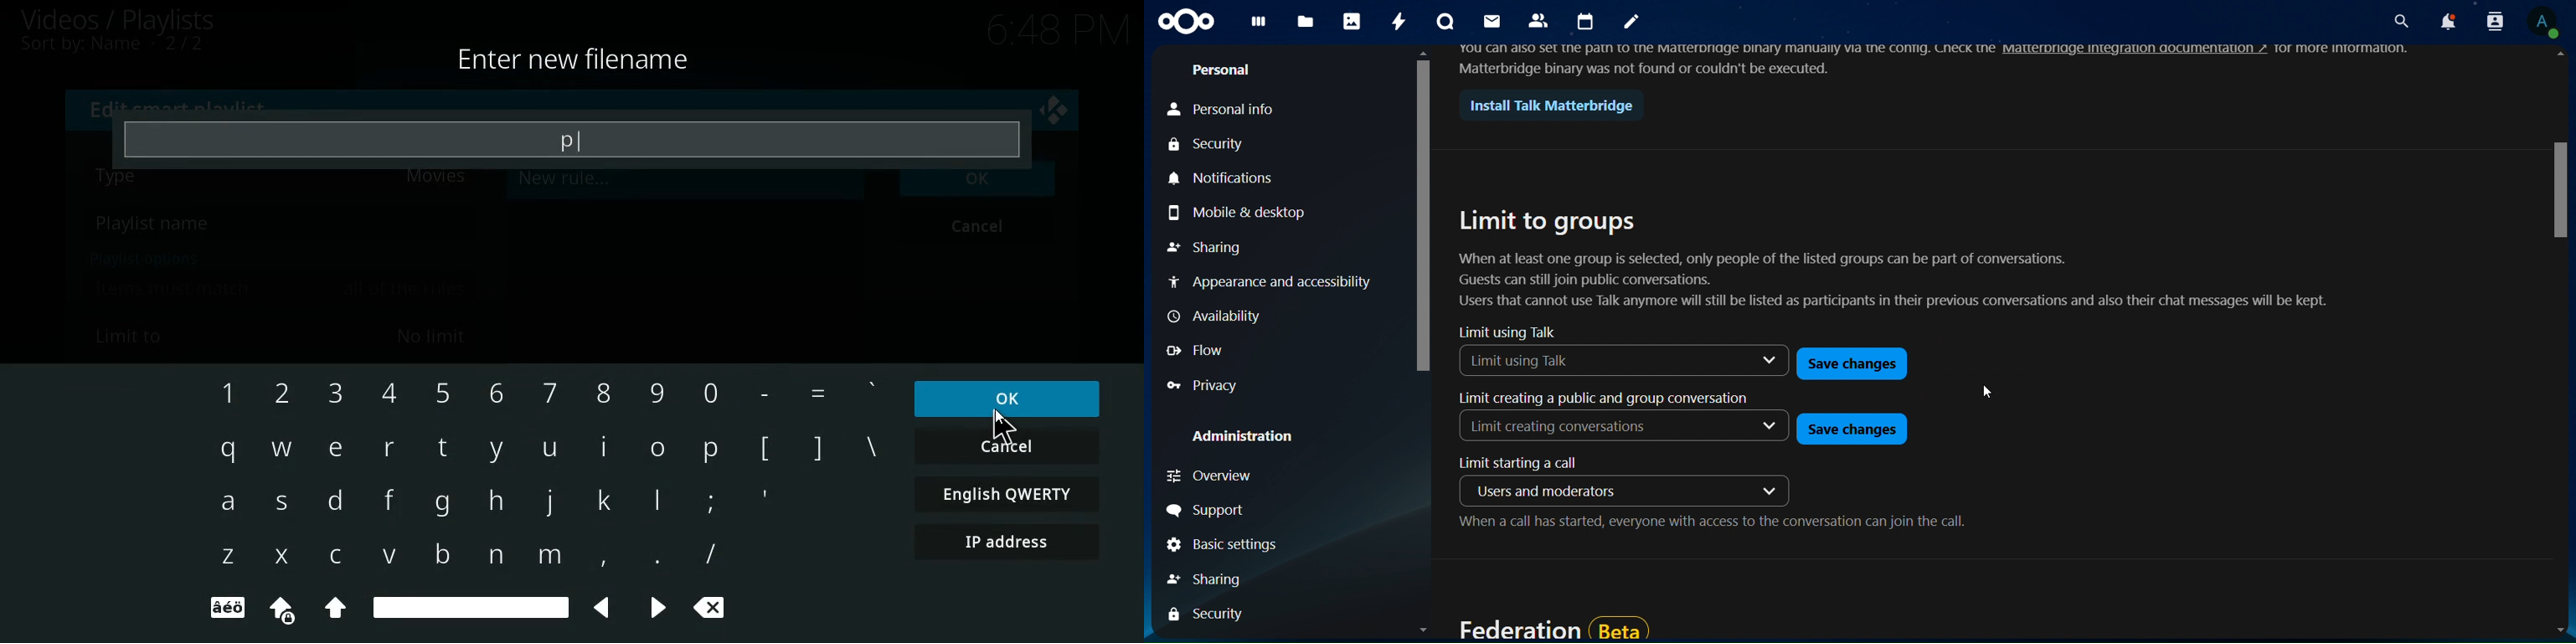 This screenshot has width=2576, height=644. What do you see at coordinates (575, 61) in the screenshot?
I see `Enter new filename` at bounding box center [575, 61].